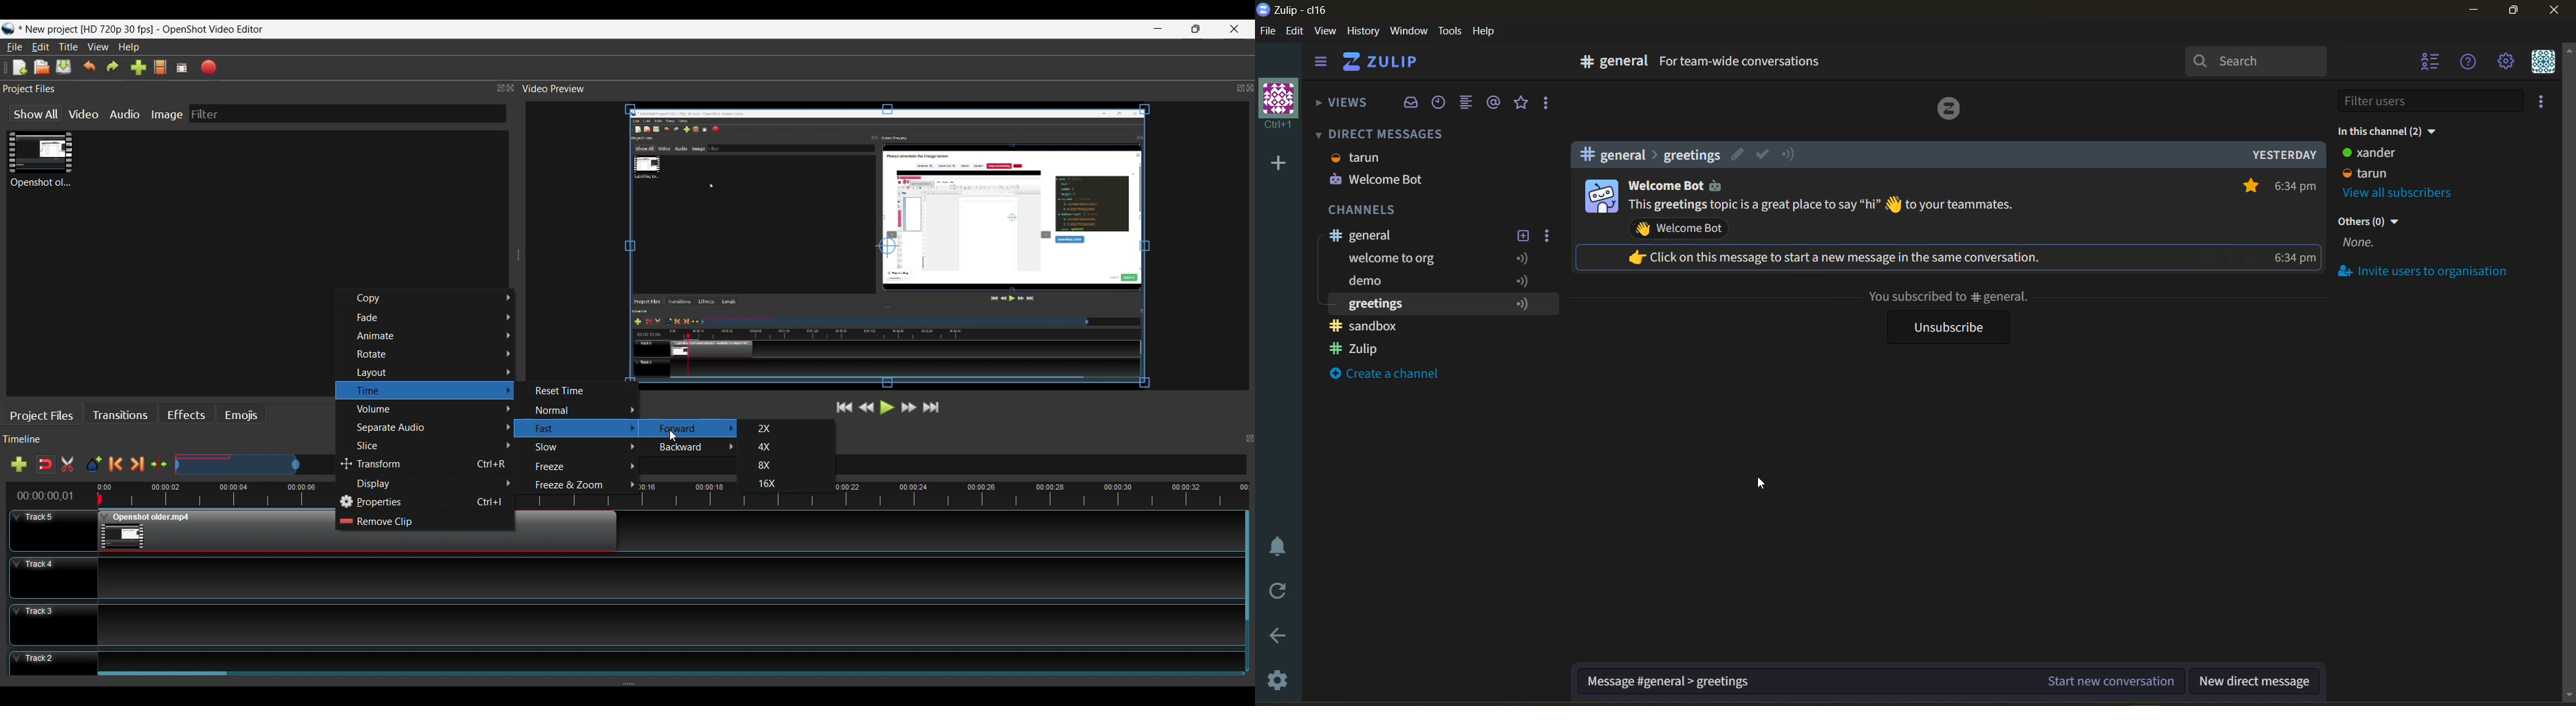 This screenshot has height=728, width=2576. I want to click on tarun, so click(1361, 159).